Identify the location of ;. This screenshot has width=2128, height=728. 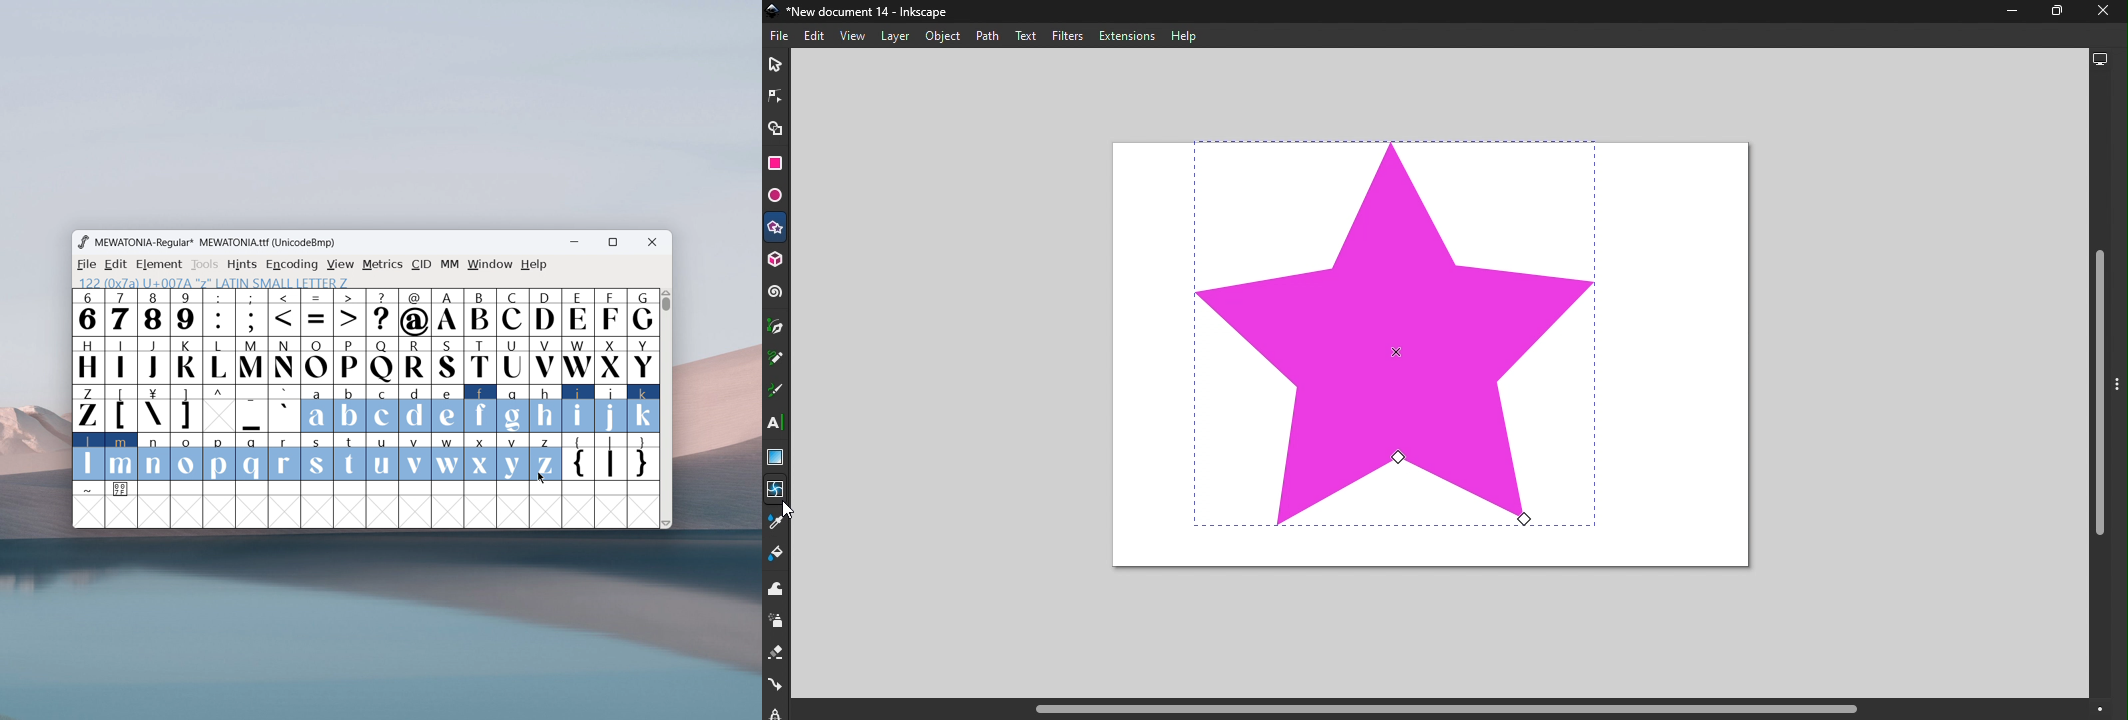
(252, 313).